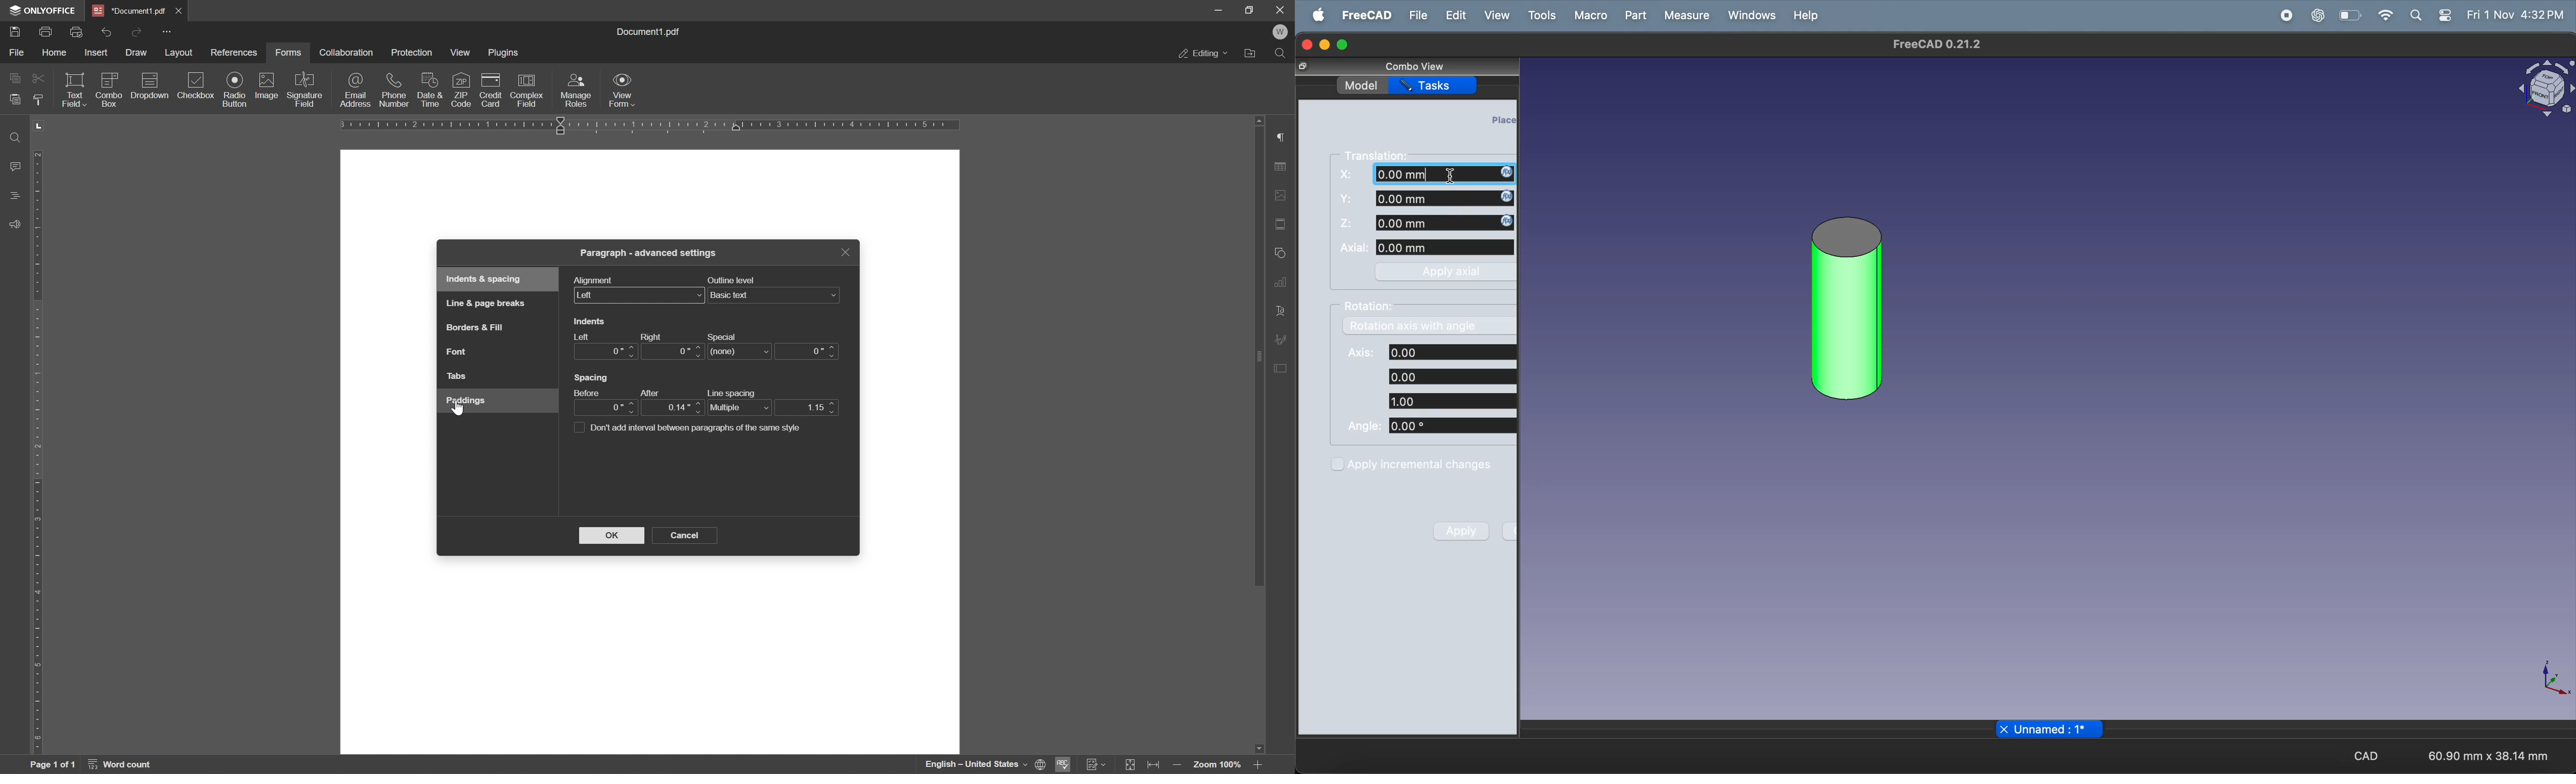 The width and height of the screenshot is (2576, 784). Describe the element at coordinates (37, 77) in the screenshot. I see `cut` at that location.